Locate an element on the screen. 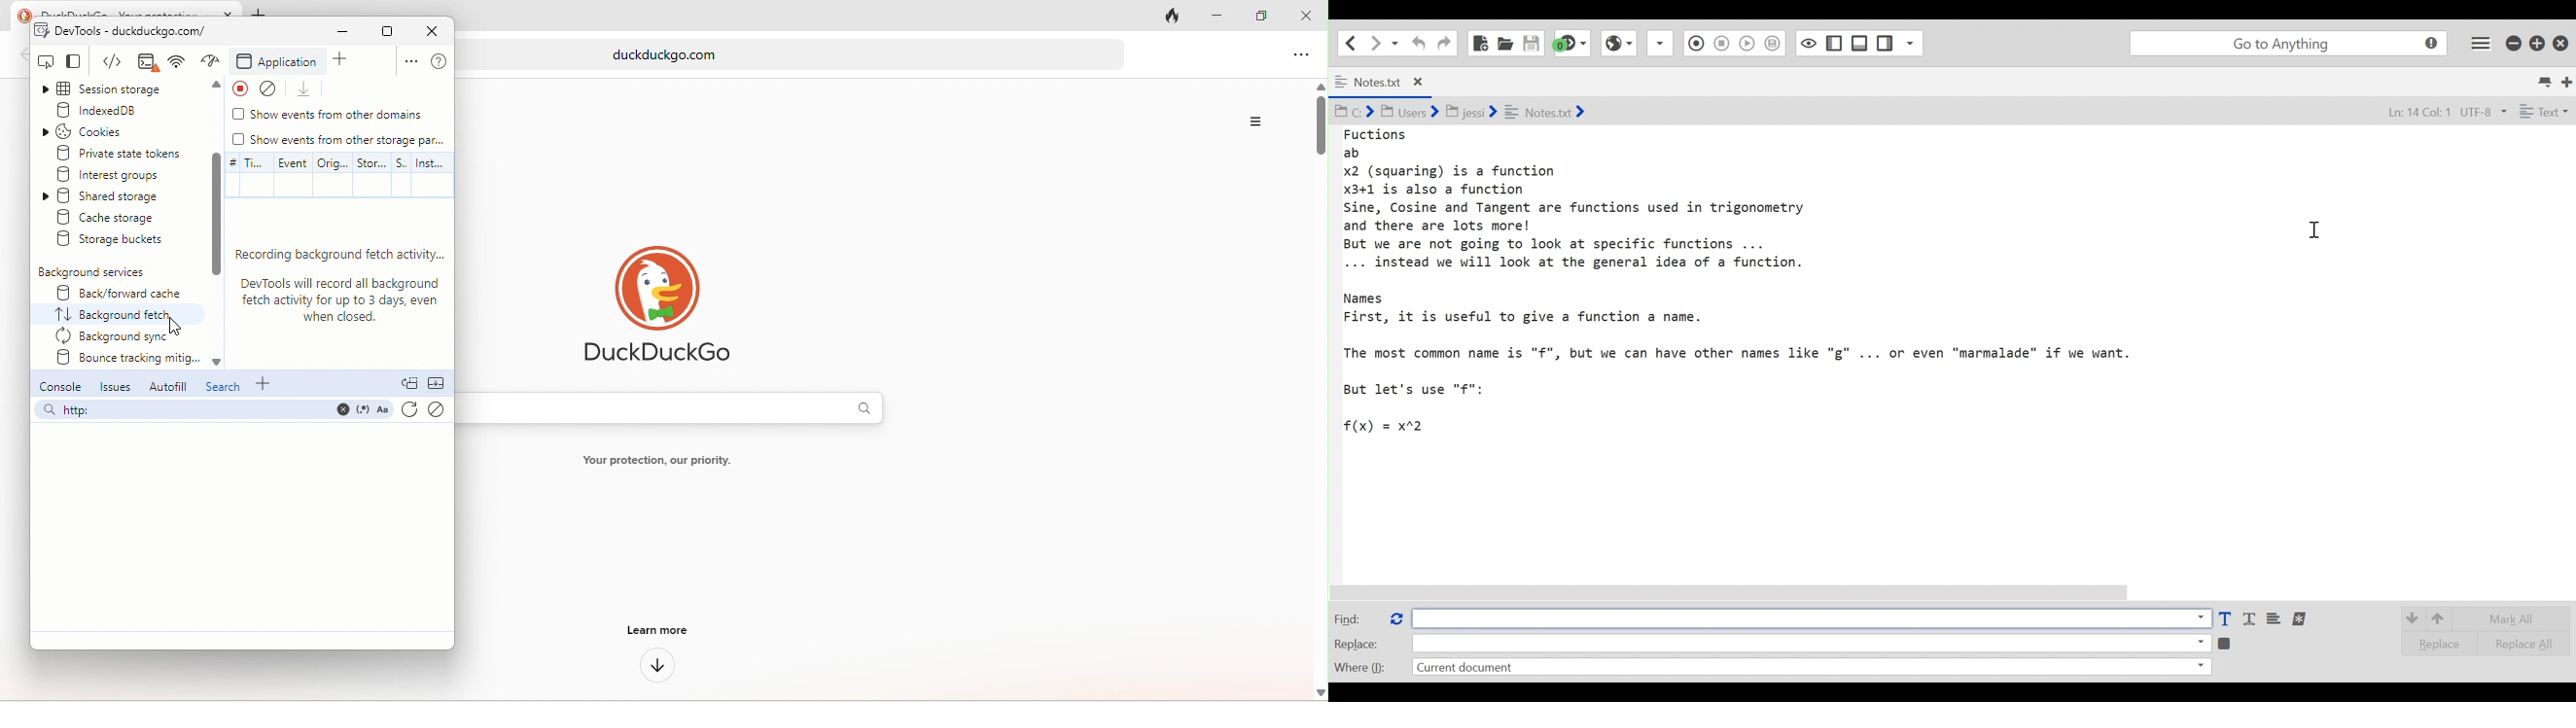 This screenshot has width=2576, height=728.  is located at coordinates (1444, 44).